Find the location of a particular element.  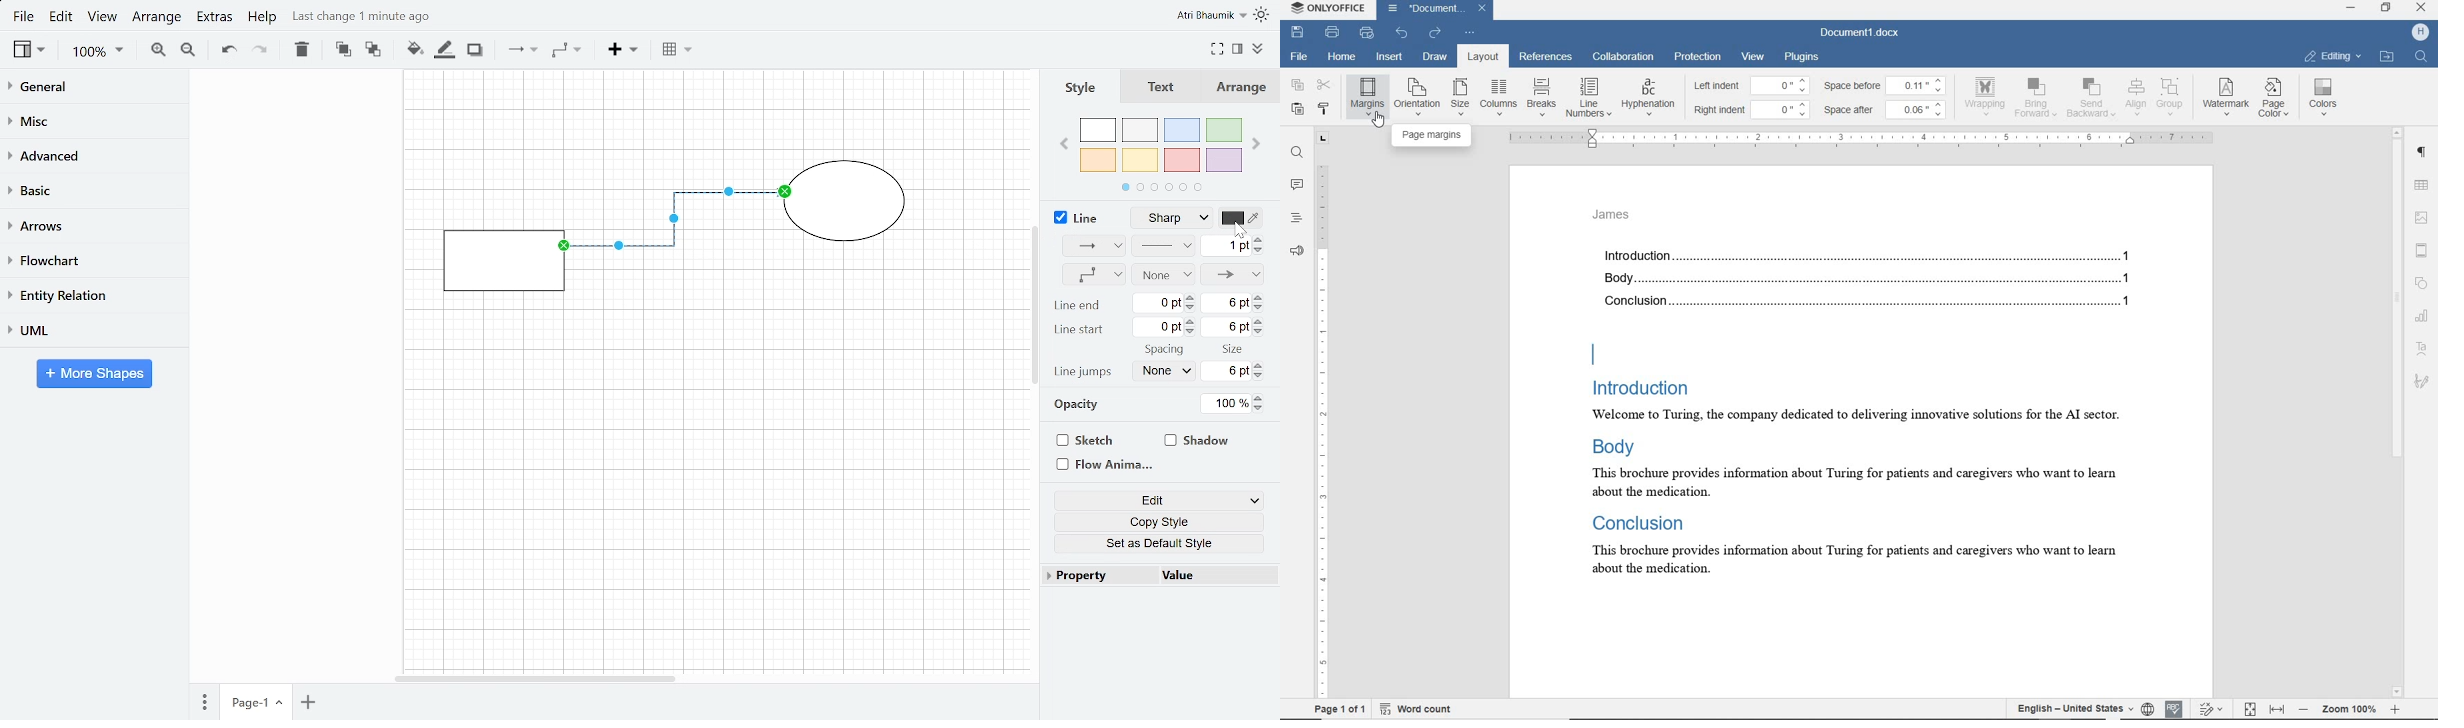

Current line end spacing is located at coordinates (1159, 303).